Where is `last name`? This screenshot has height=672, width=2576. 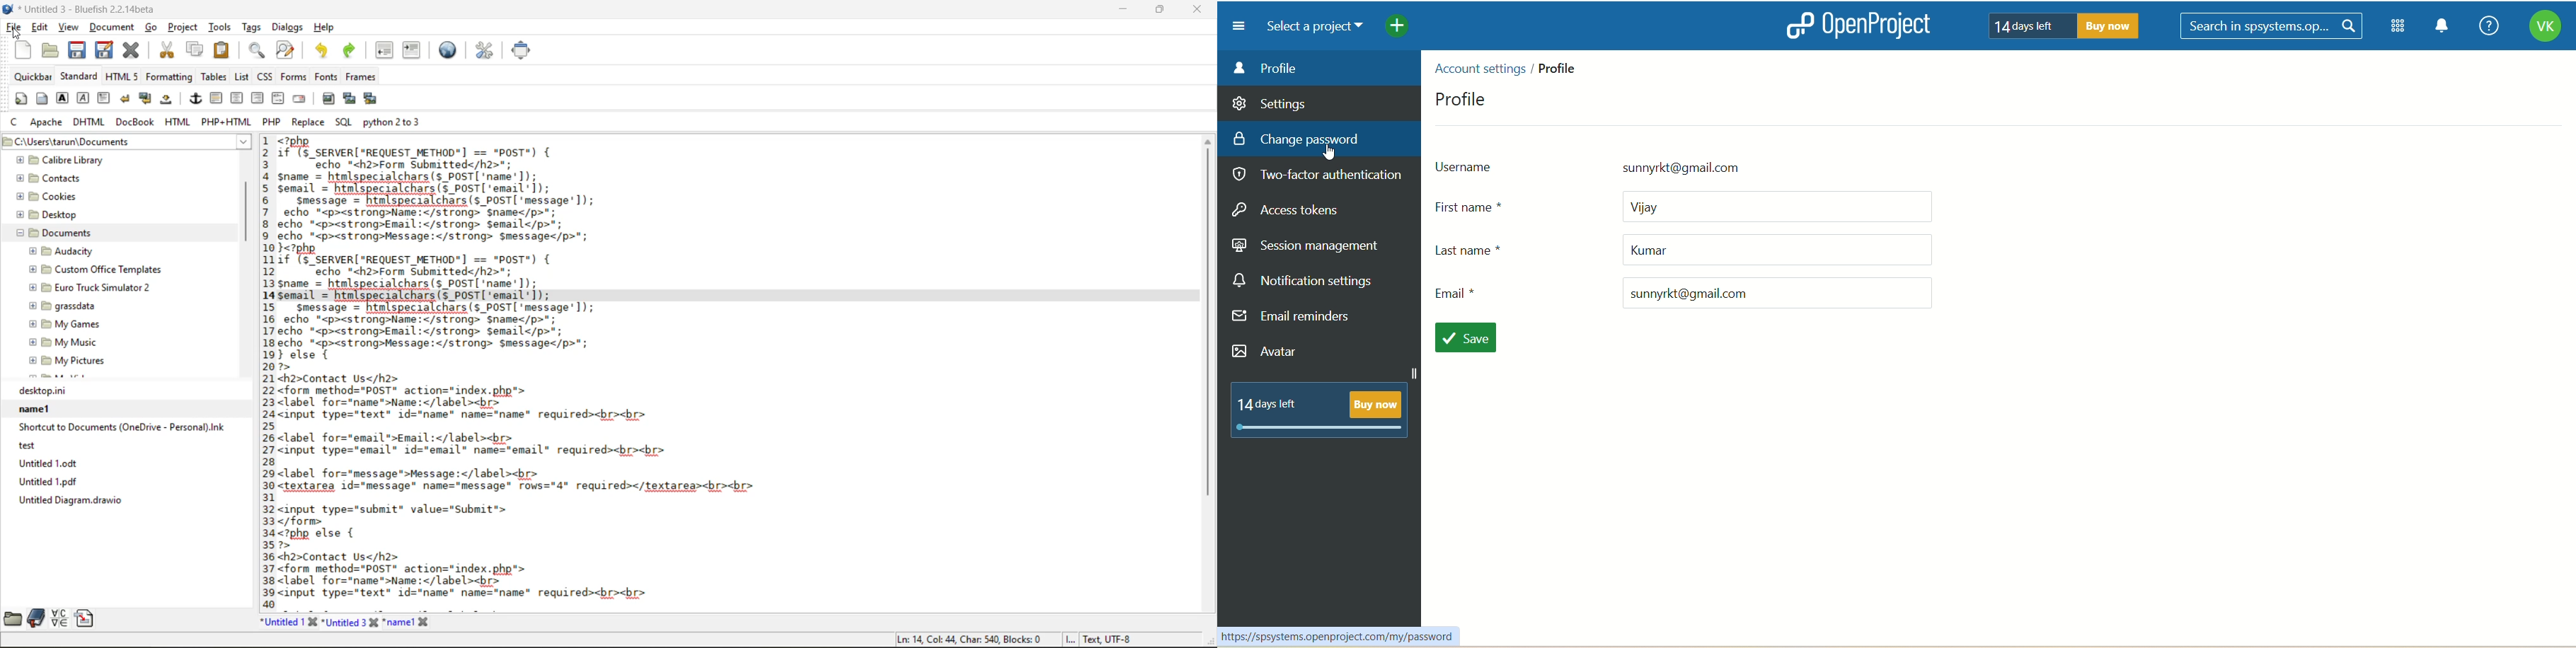
last name is located at coordinates (1686, 250).